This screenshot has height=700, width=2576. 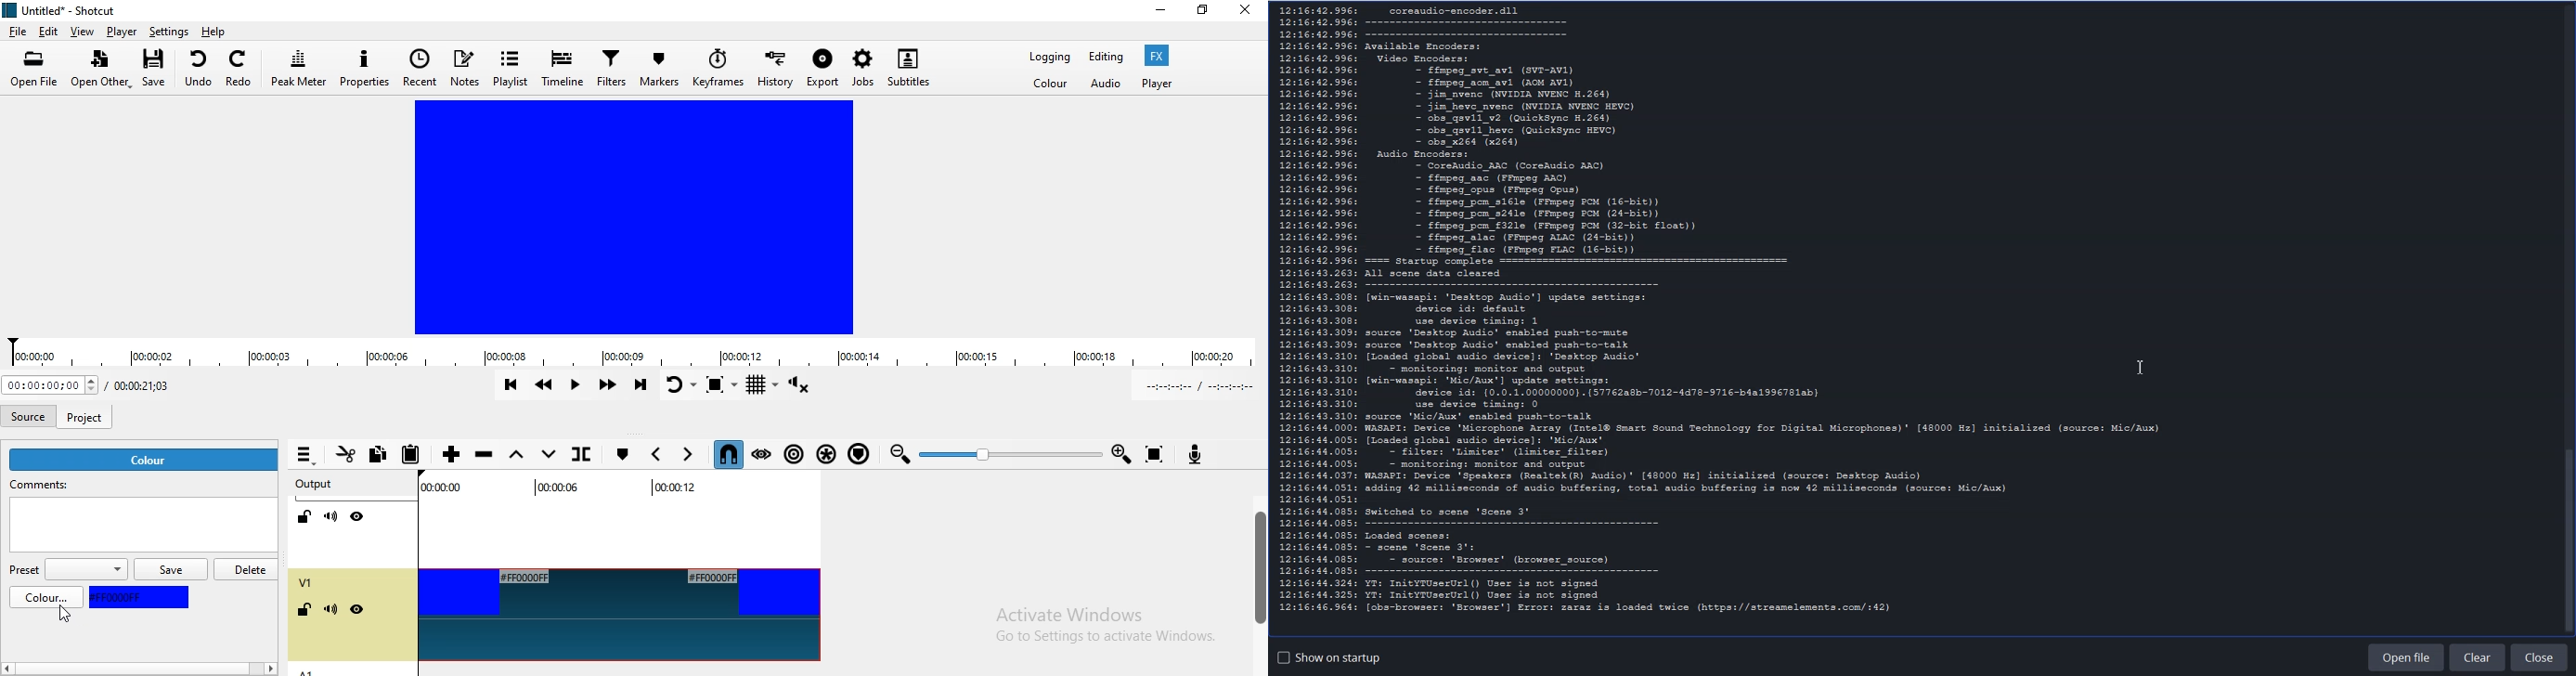 What do you see at coordinates (1195, 386) in the screenshot?
I see `In point` at bounding box center [1195, 386].